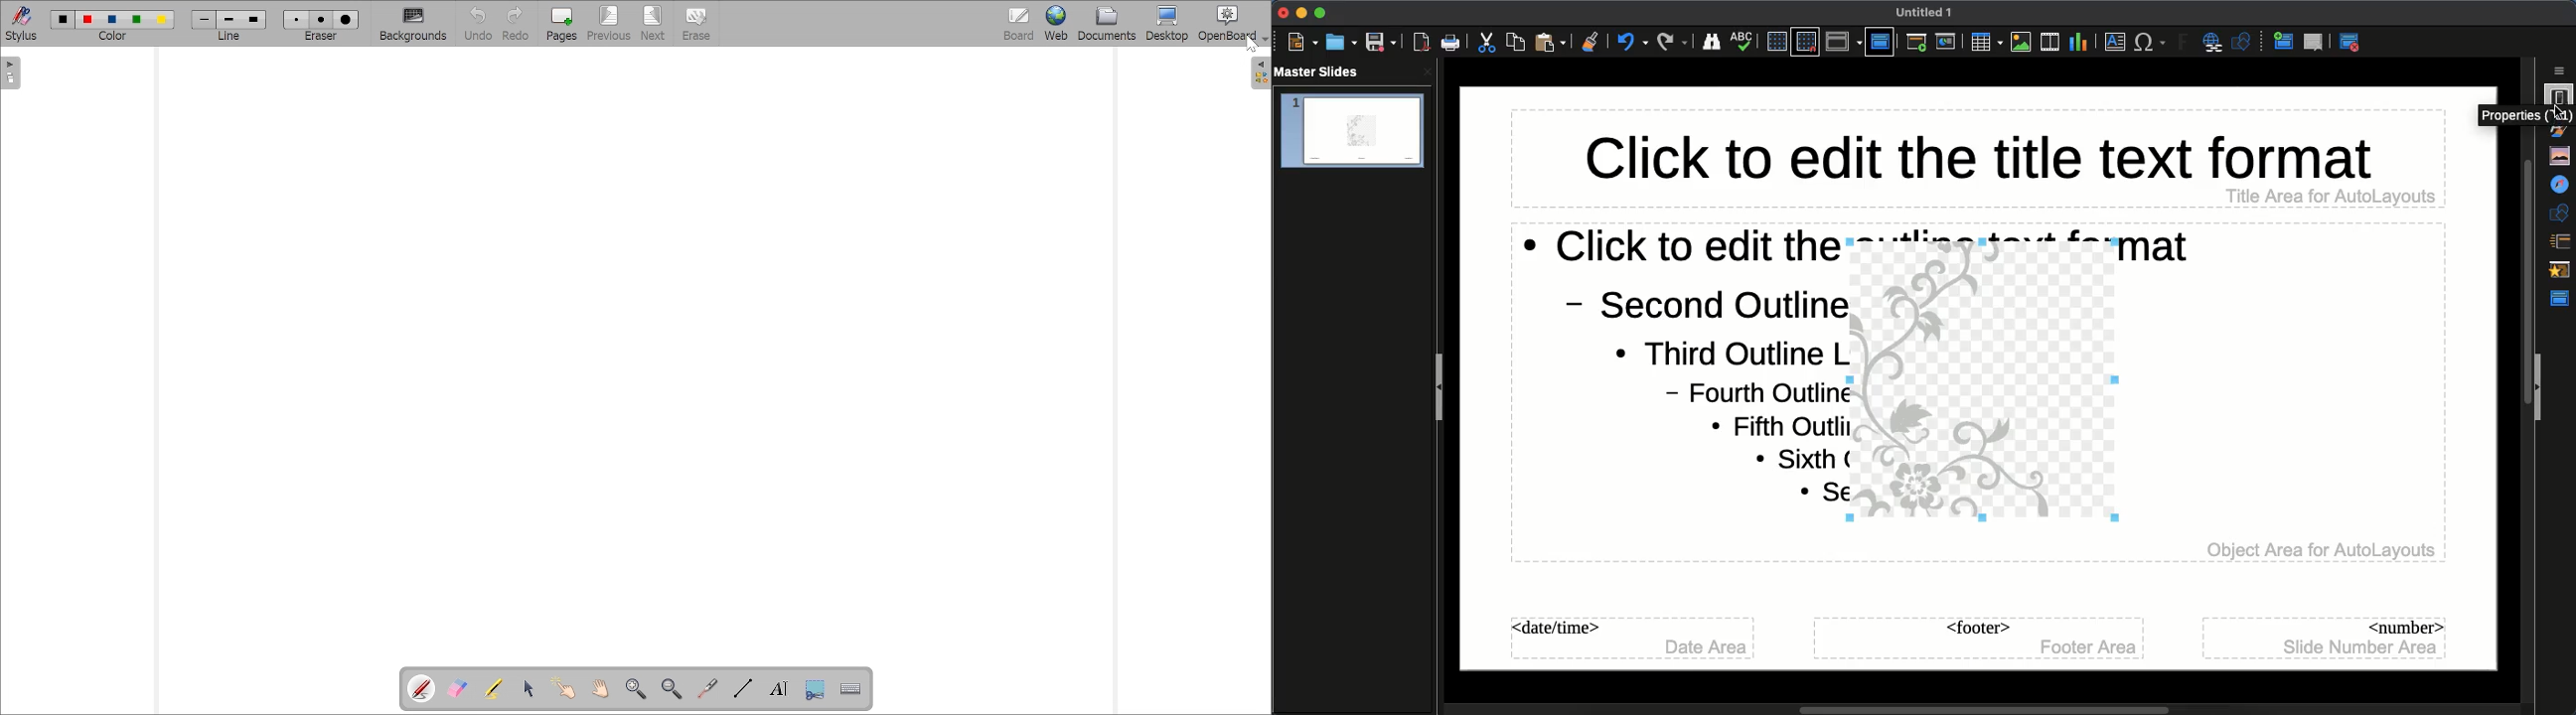 This screenshot has height=728, width=2576. I want to click on Print, so click(1451, 43).